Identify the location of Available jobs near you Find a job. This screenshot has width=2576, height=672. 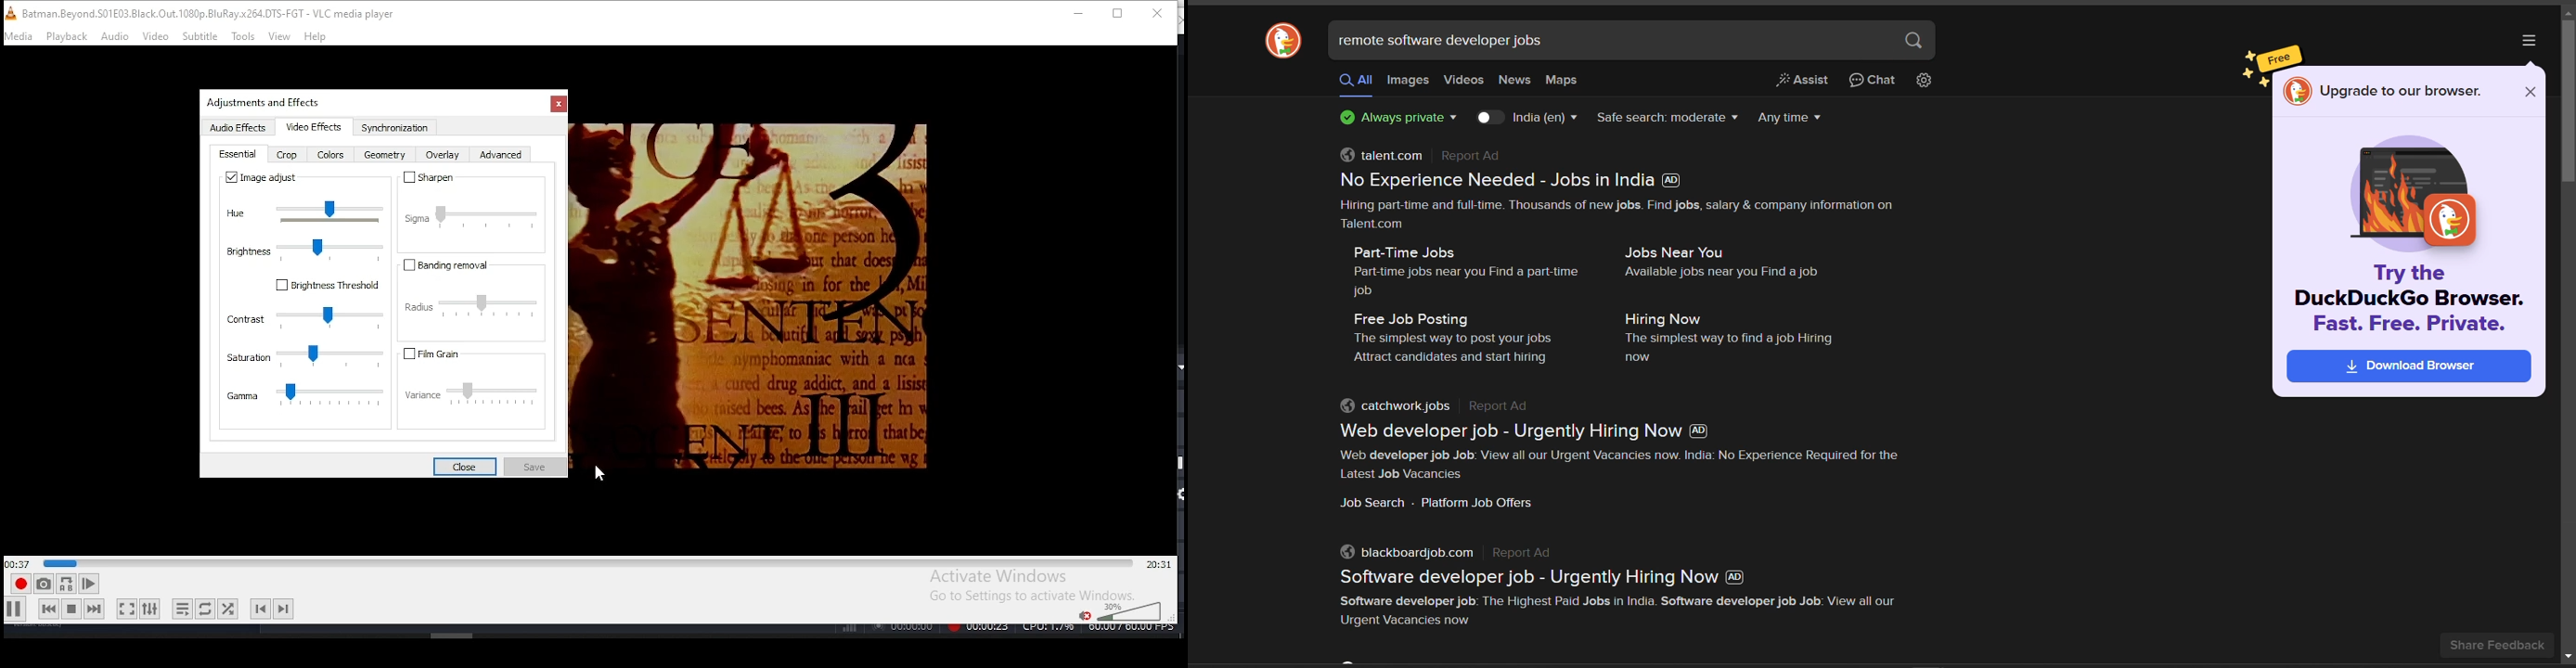
(1717, 273).